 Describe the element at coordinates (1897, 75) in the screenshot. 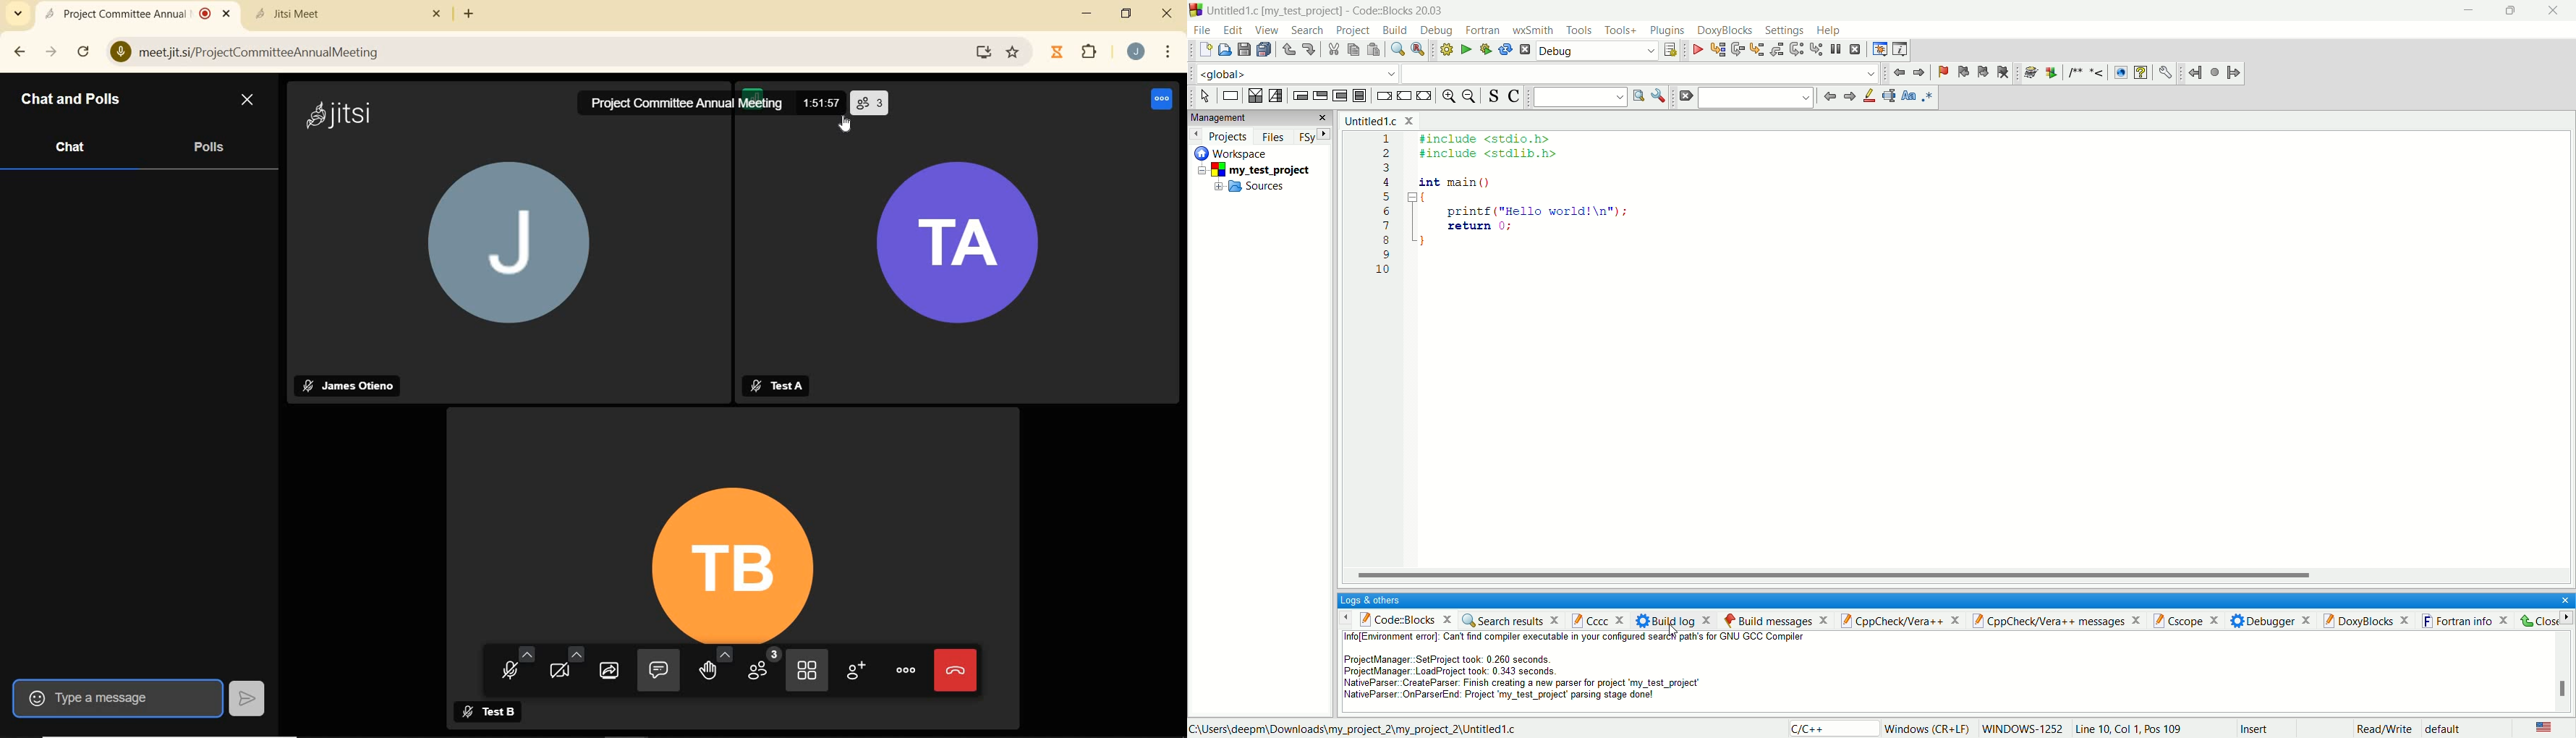

I see `jump next` at that location.